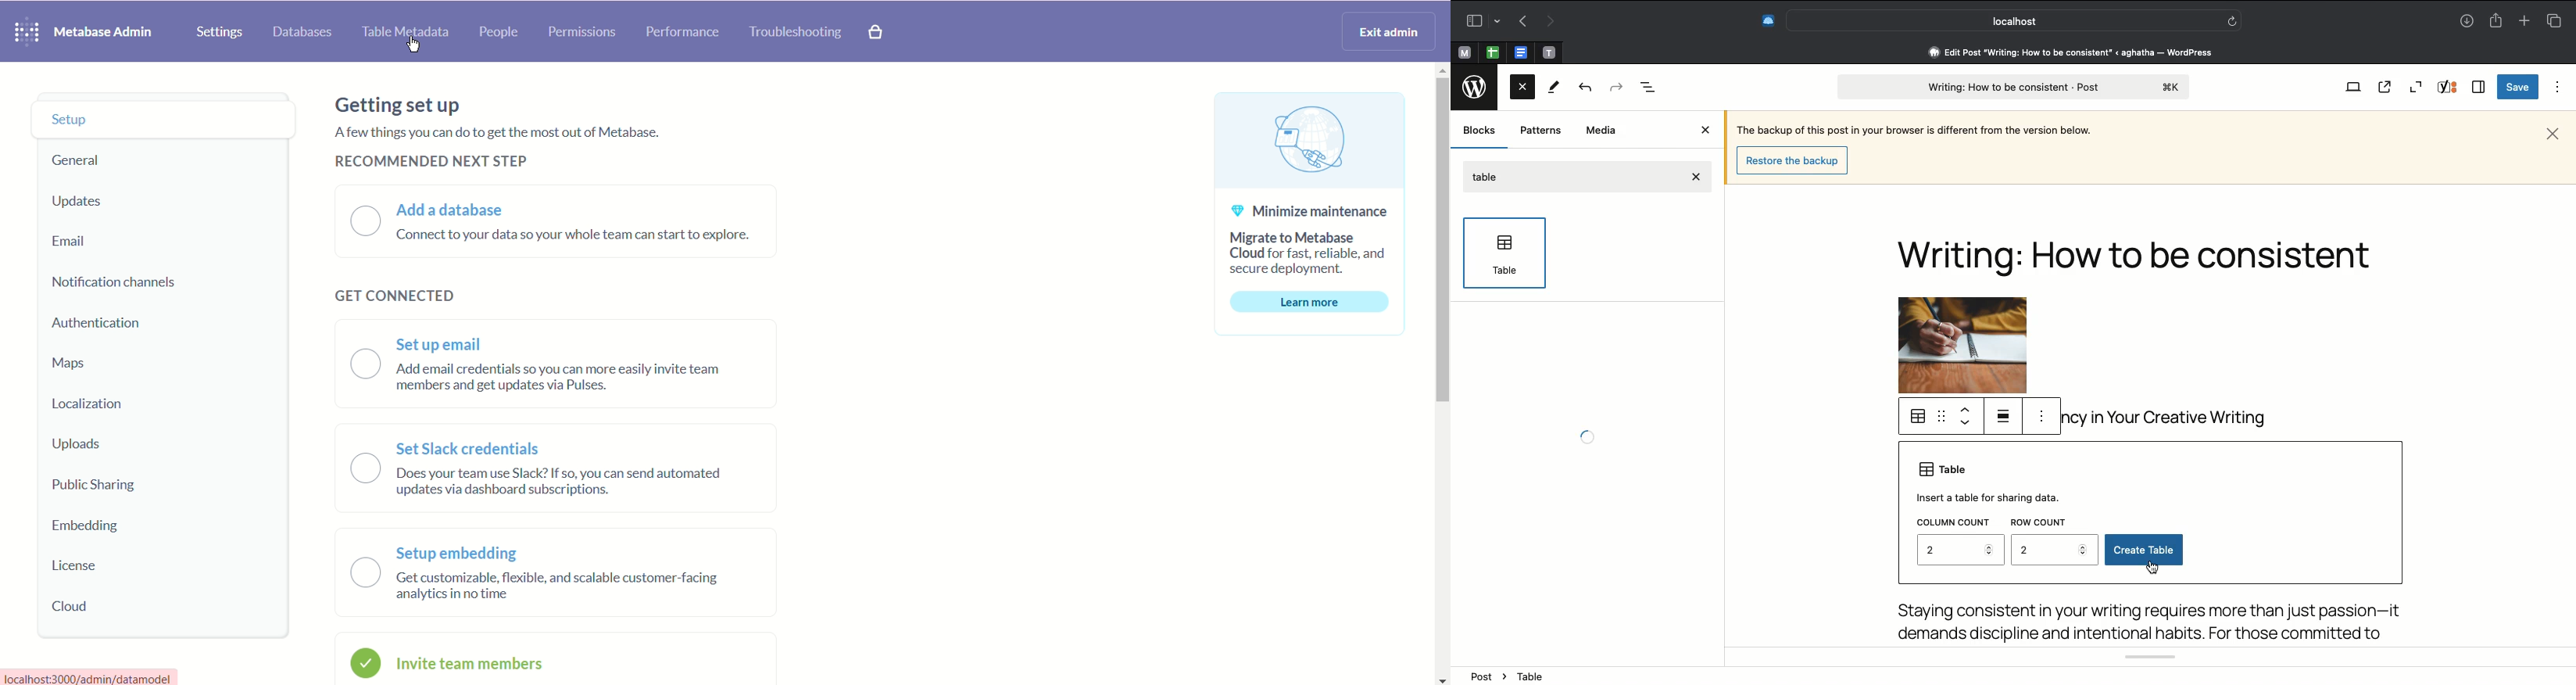  What do you see at coordinates (1708, 131) in the screenshot?
I see `Close` at bounding box center [1708, 131].